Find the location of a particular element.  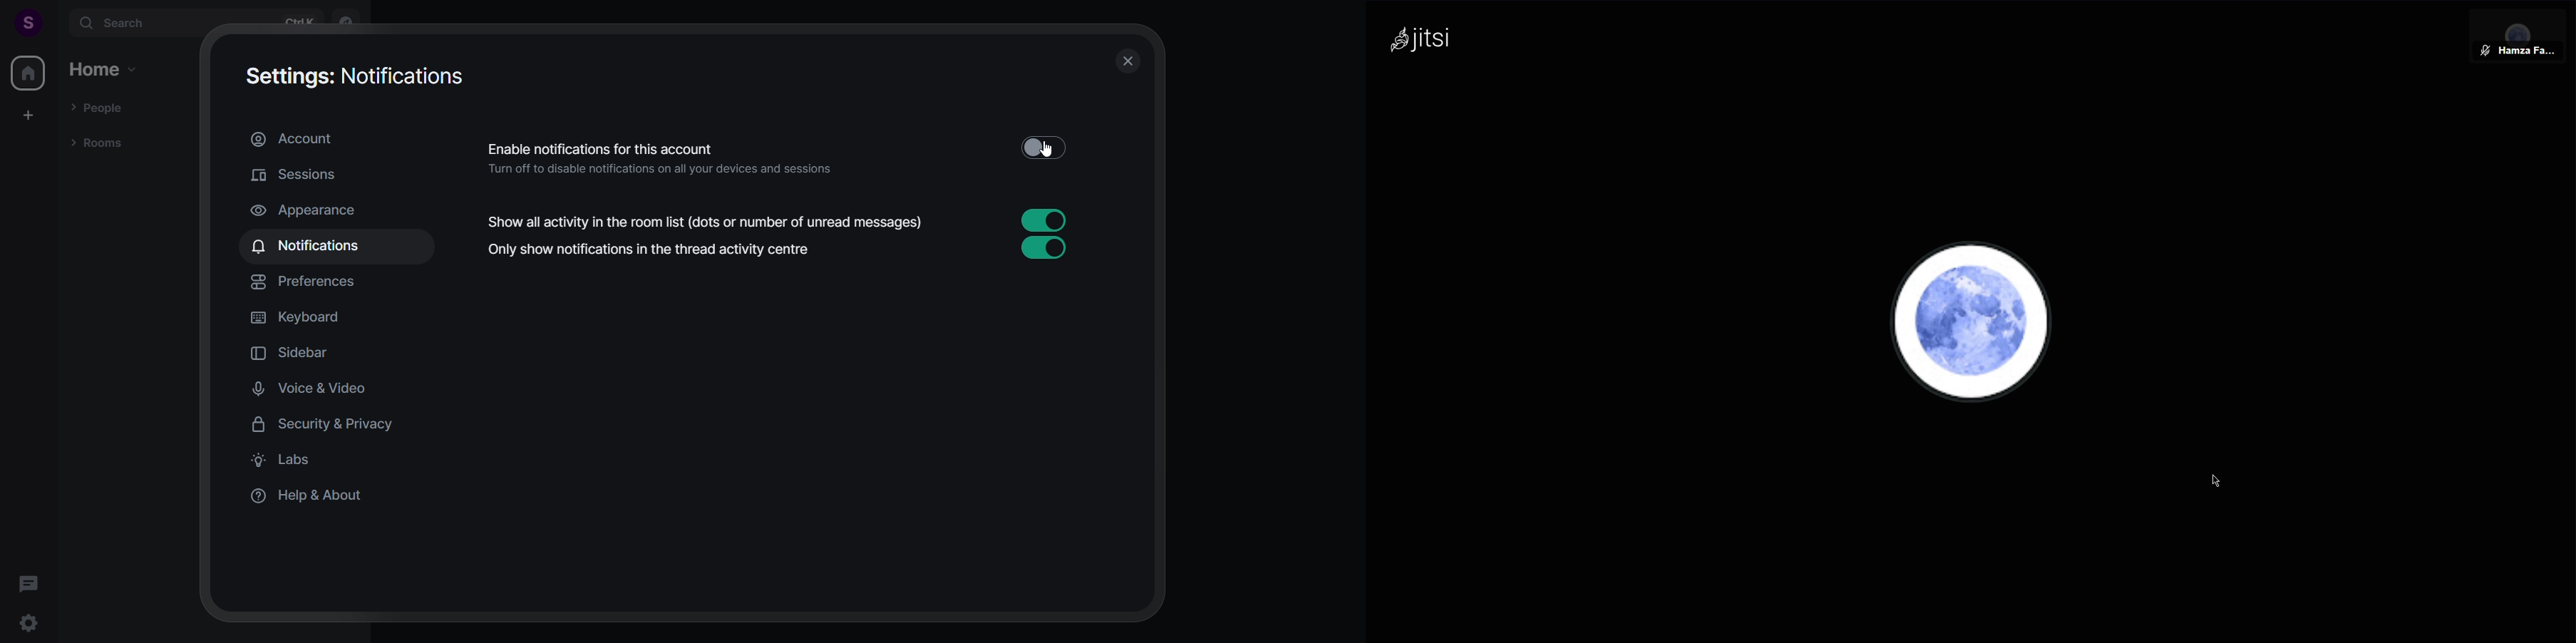

threads is located at coordinates (28, 579).